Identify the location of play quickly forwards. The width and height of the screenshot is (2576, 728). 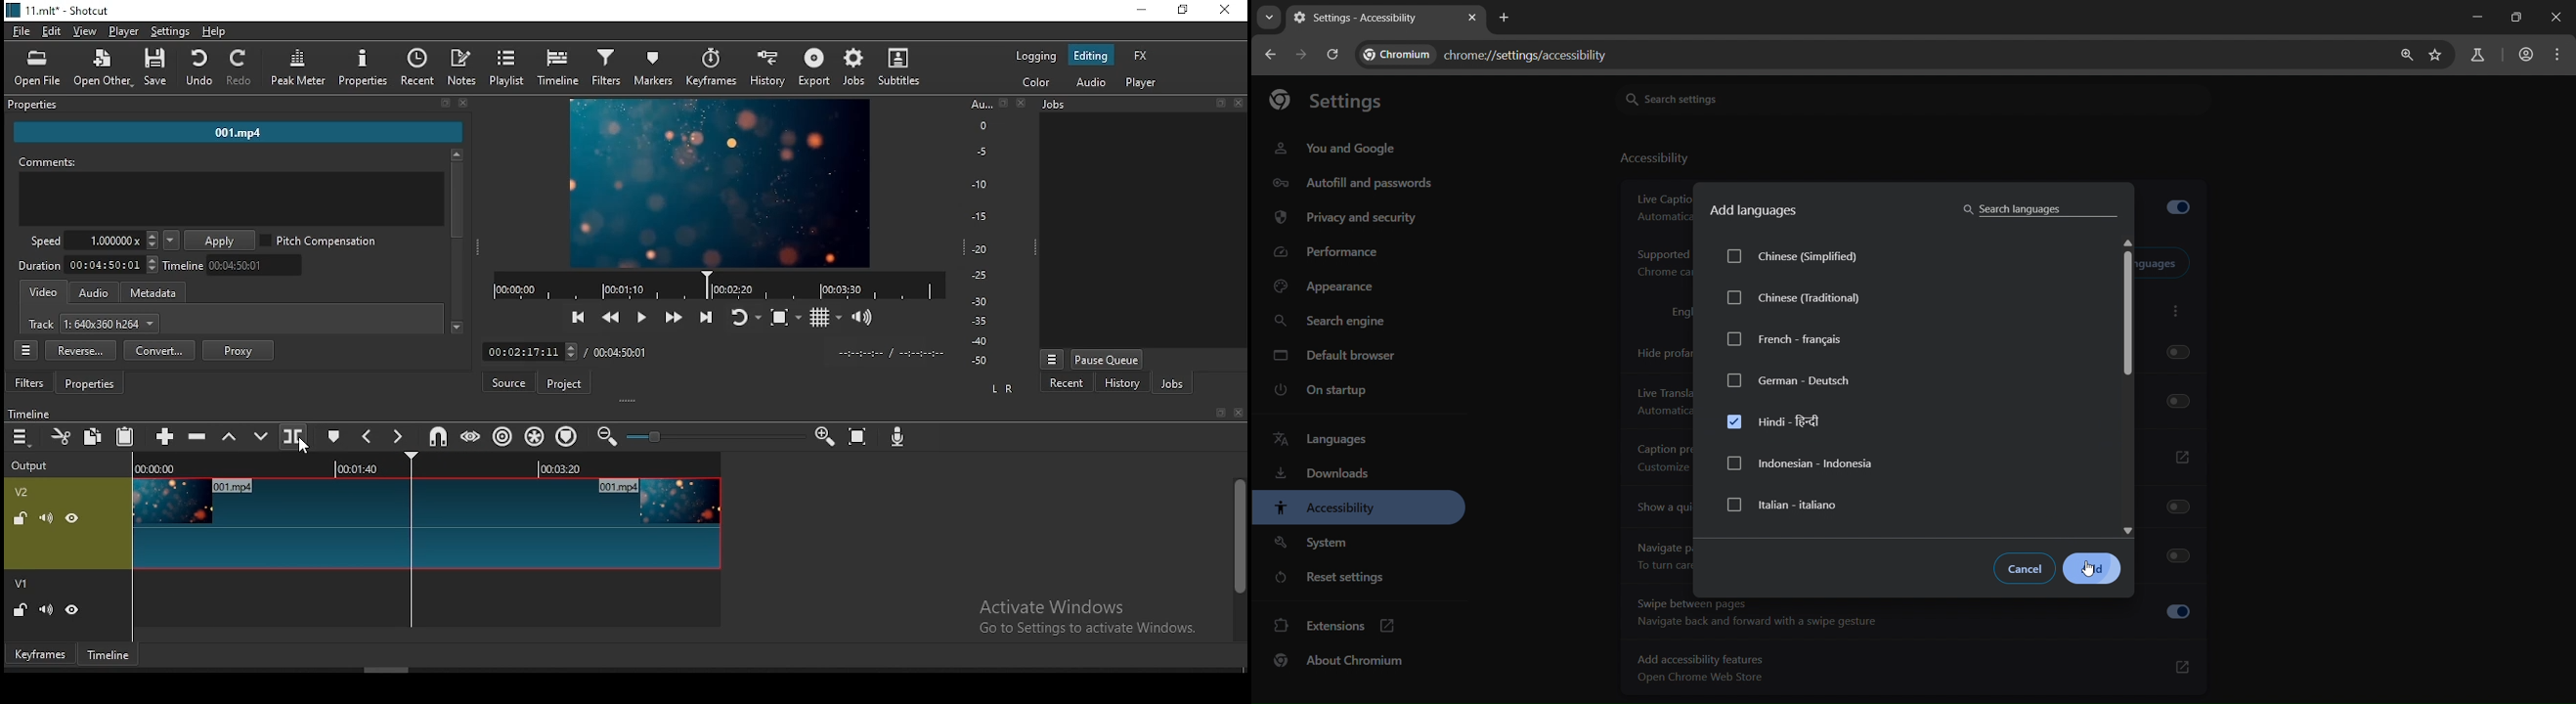
(676, 318).